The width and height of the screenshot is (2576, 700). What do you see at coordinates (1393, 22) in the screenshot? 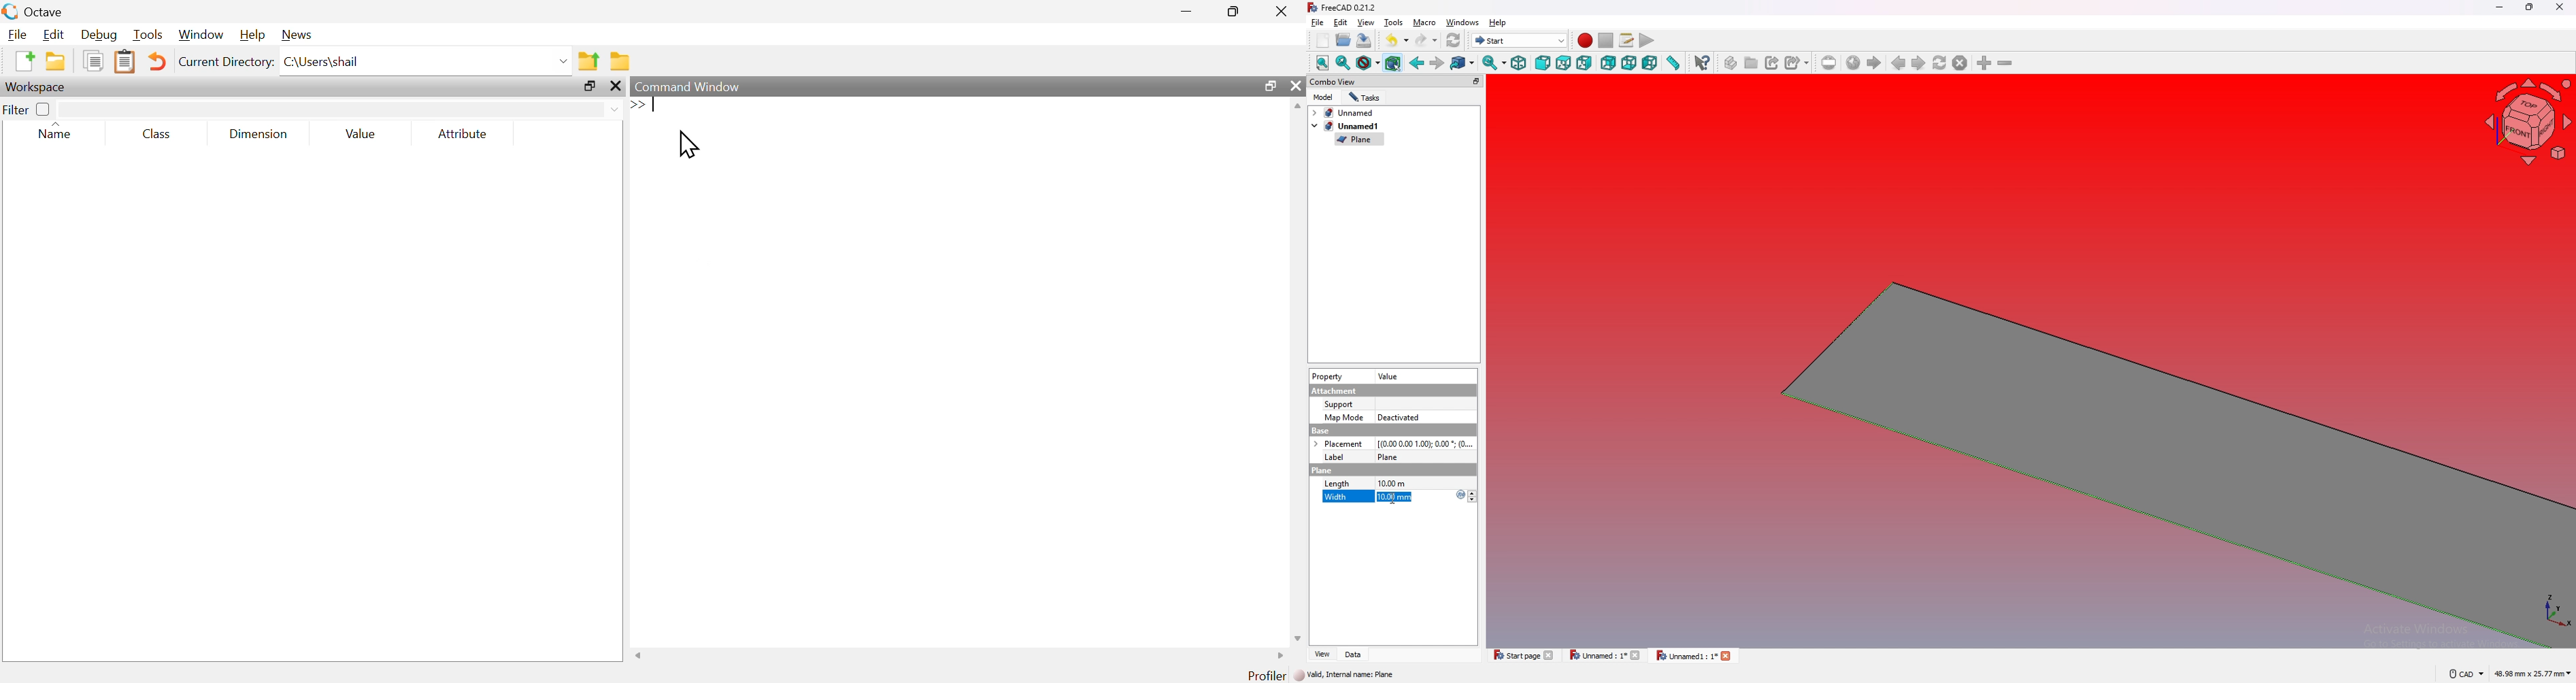
I see `tools` at bounding box center [1393, 22].